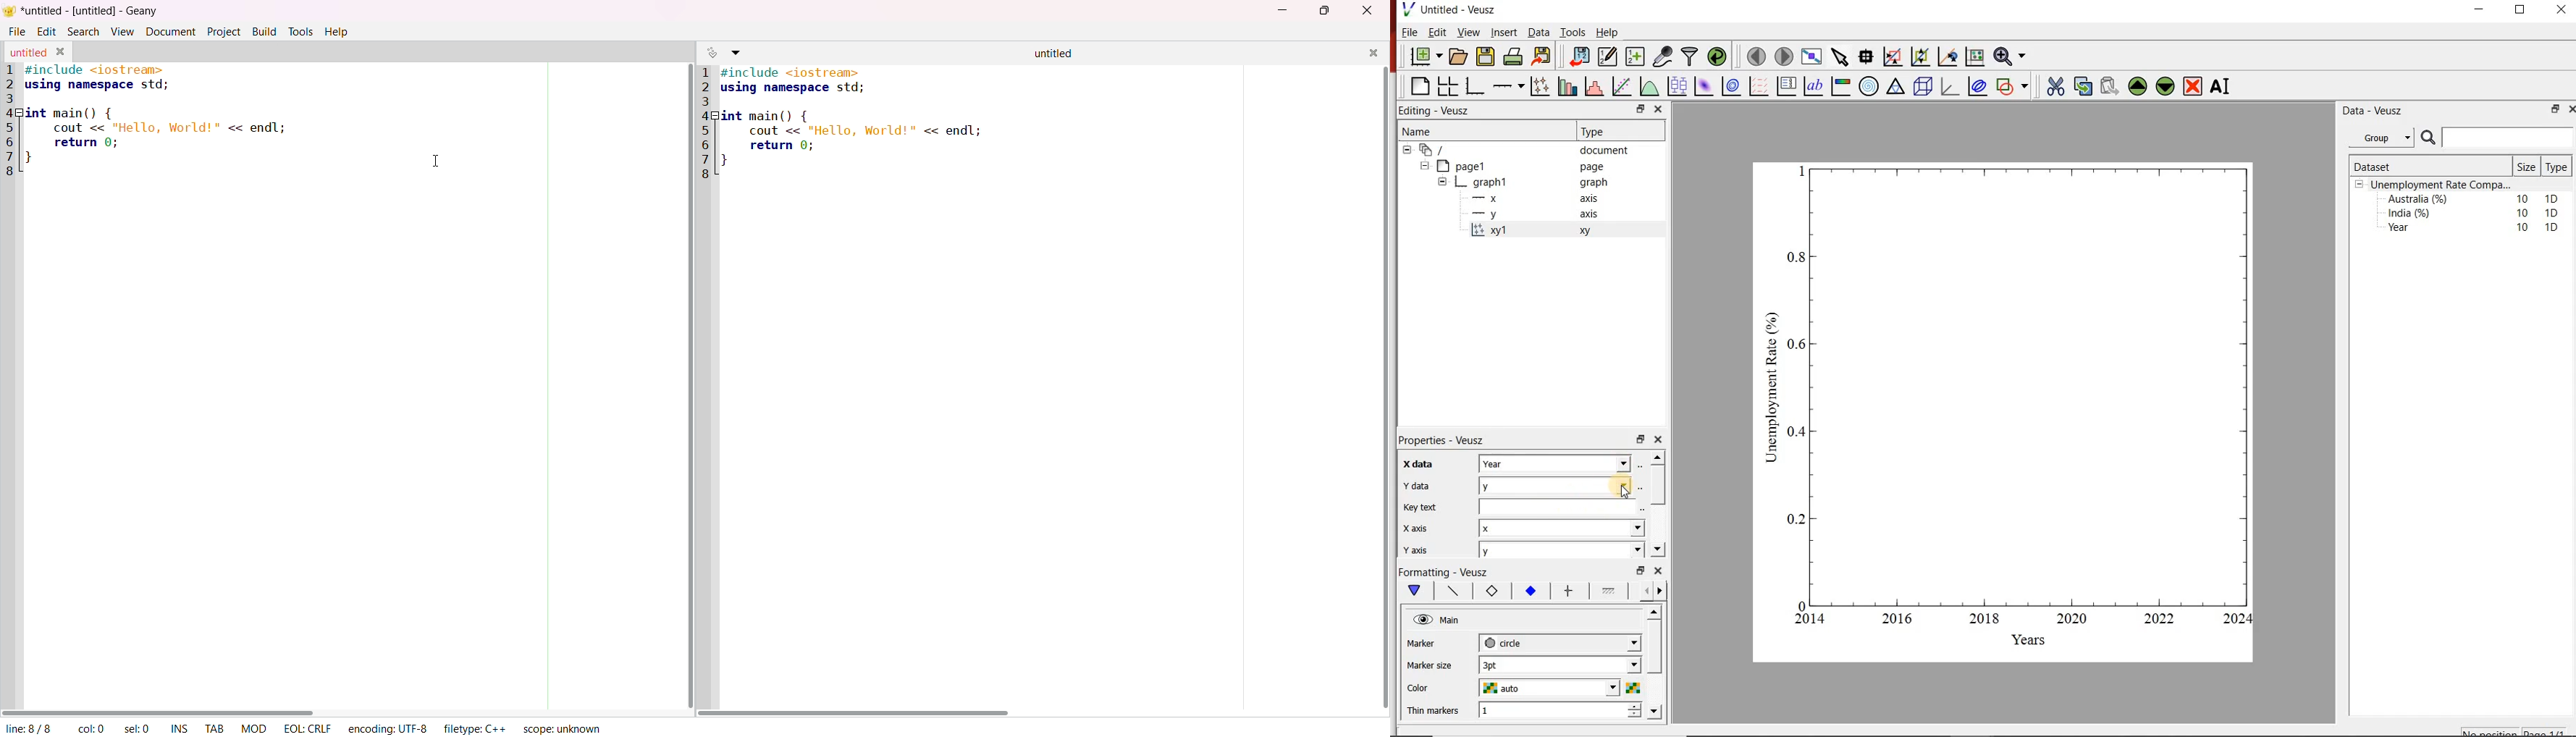  I want to click on Type, so click(1611, 131).